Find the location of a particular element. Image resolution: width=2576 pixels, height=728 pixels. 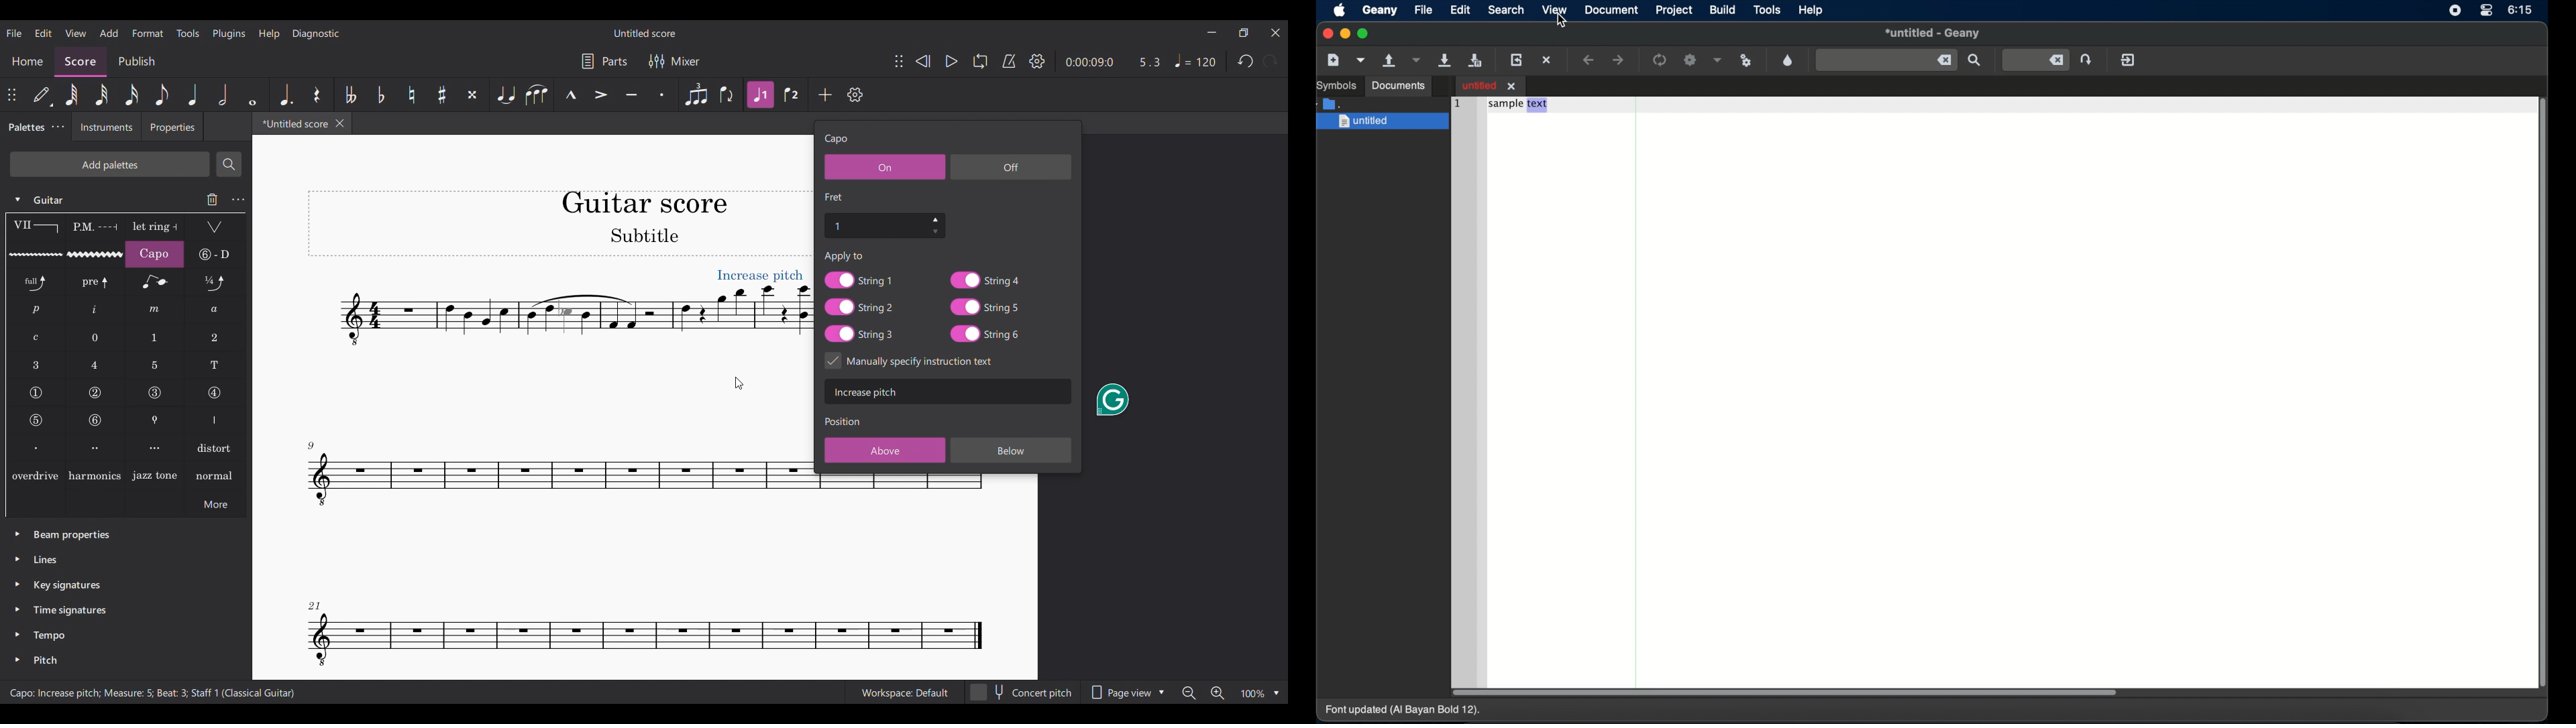

Rewind is located at coordinates (923, 61).